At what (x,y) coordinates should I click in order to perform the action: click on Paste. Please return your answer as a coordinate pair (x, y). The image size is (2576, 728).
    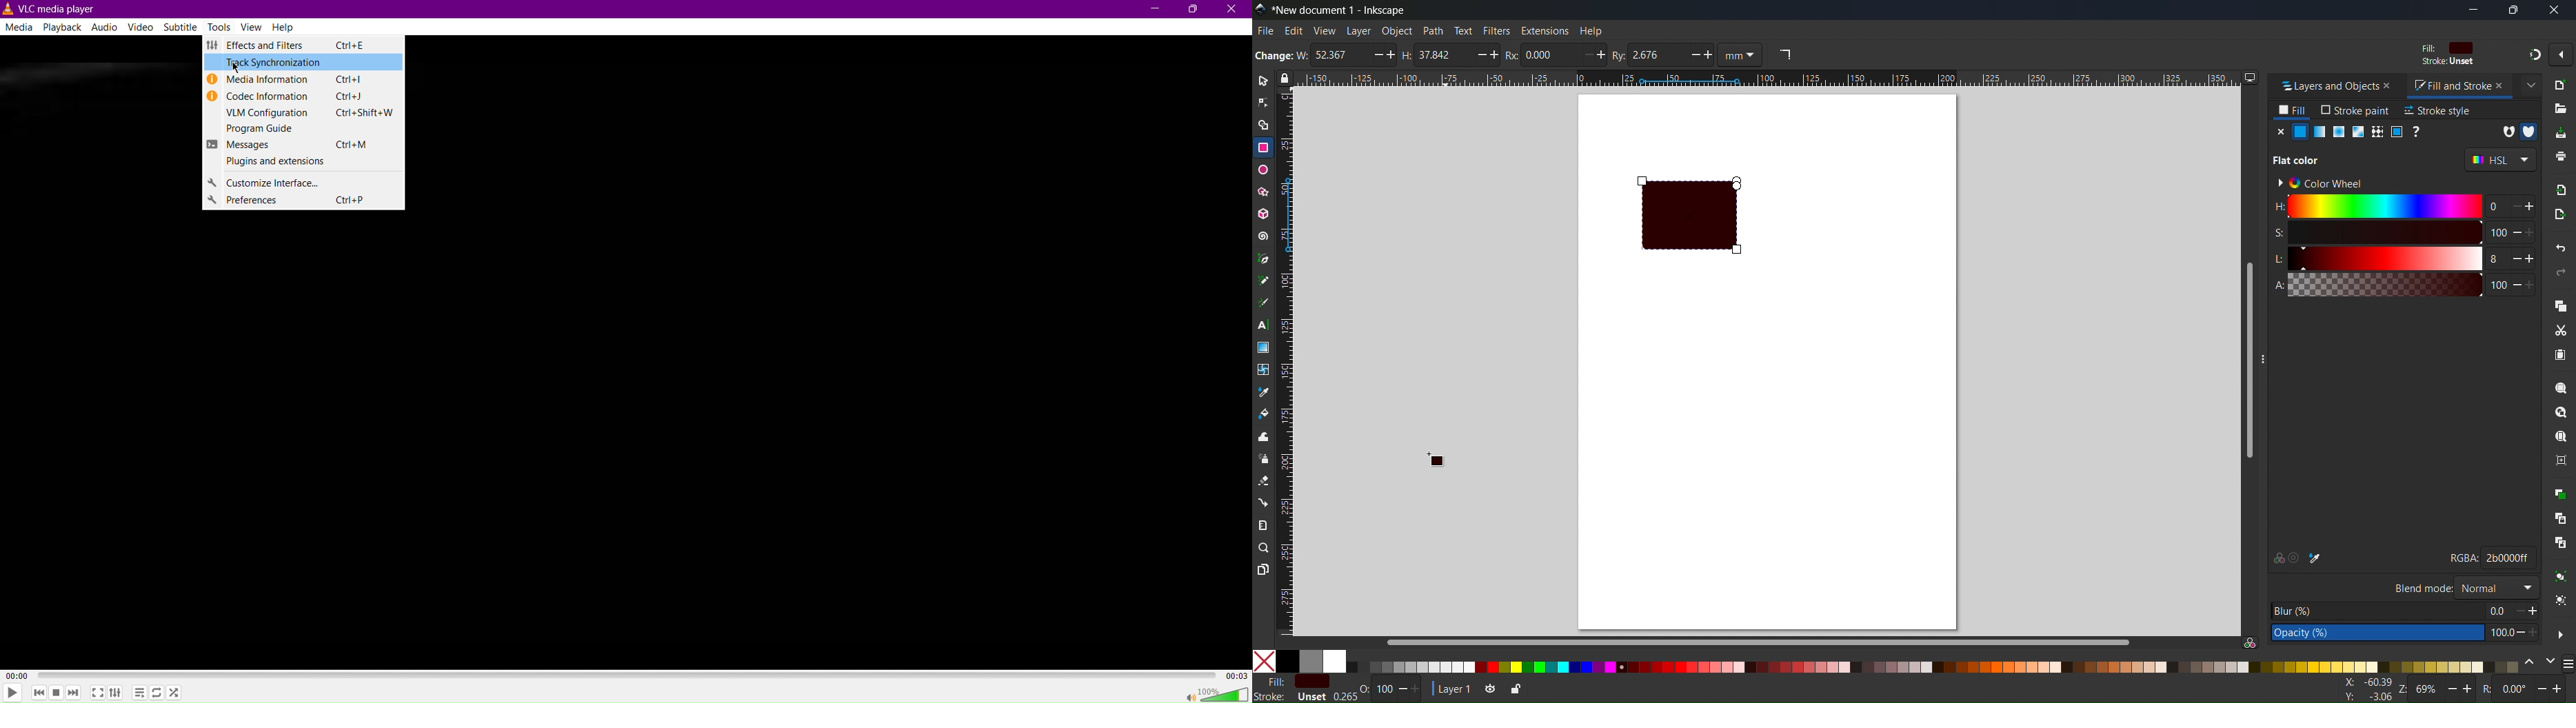
    Looking at the image, I should click on (2560, 356).